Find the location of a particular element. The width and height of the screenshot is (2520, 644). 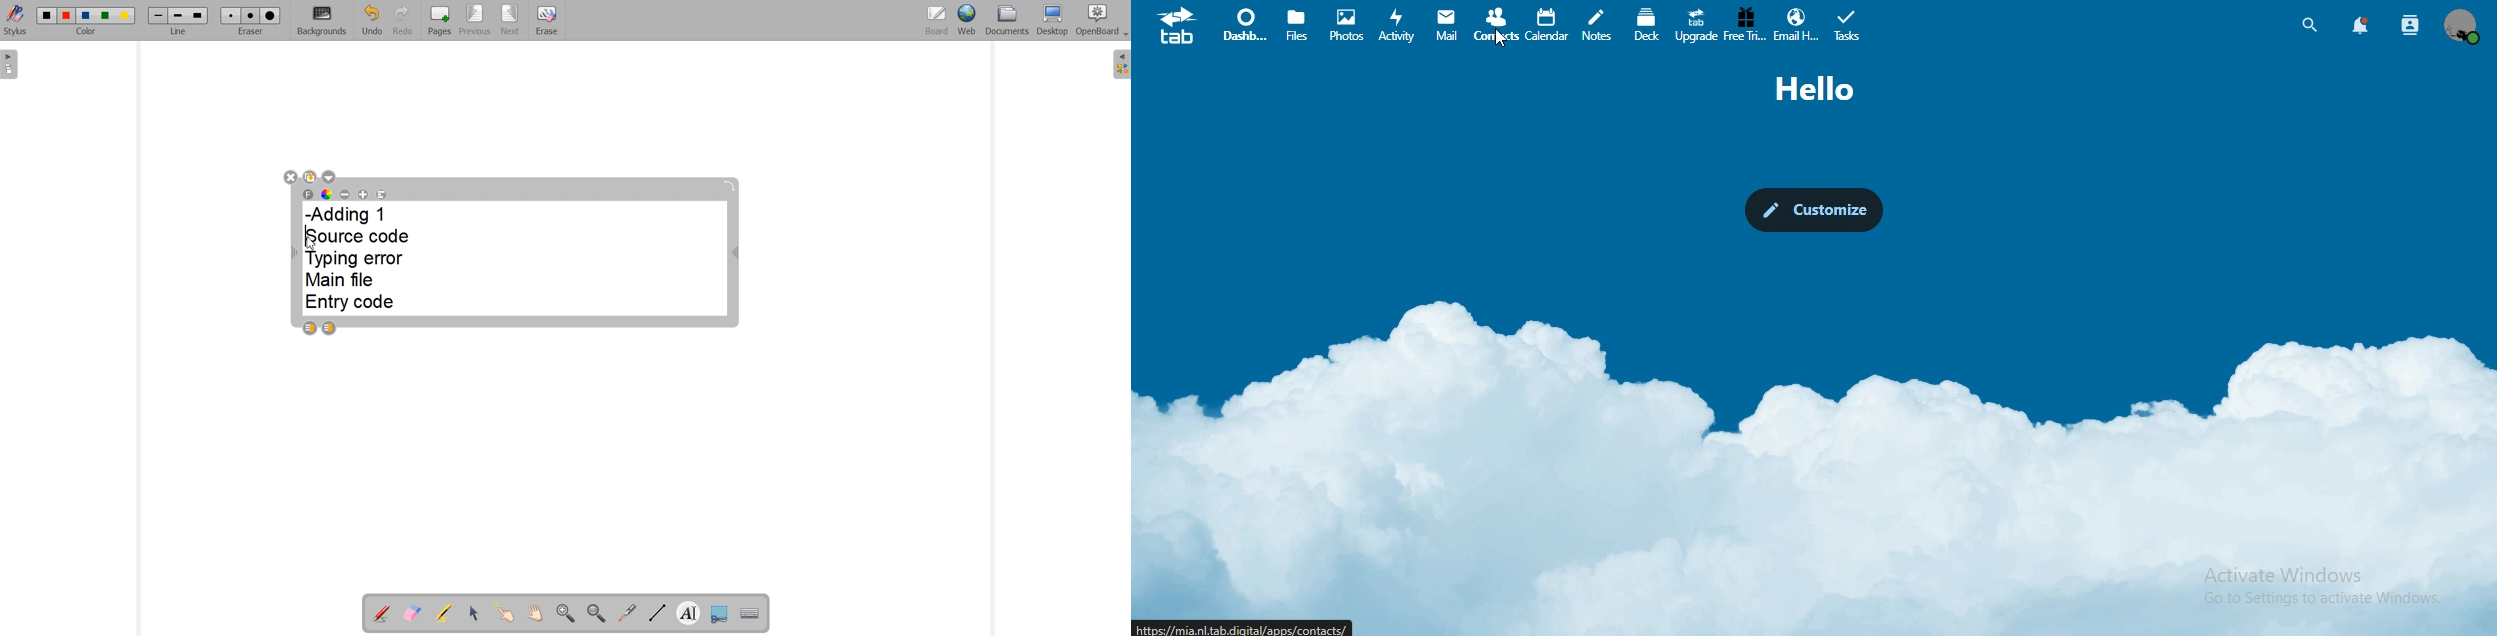

activity is located at coordinates (1396, 25).